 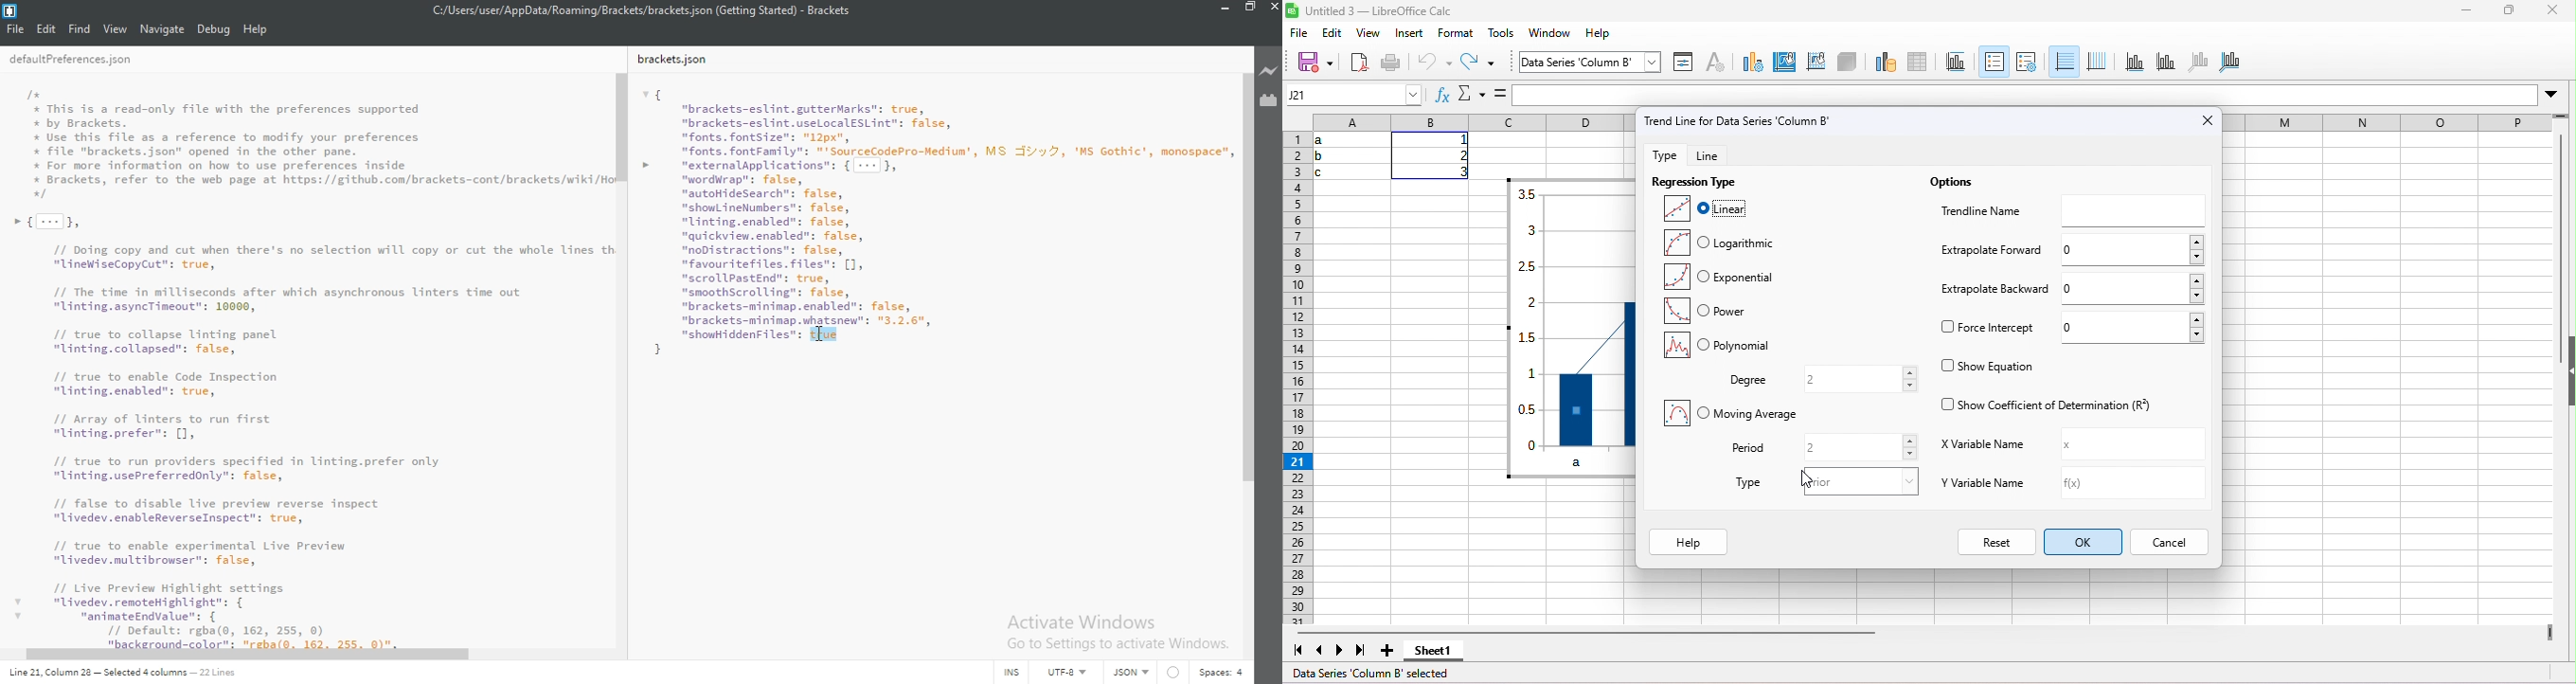 I want to click on y axis, so click(x=2172, y=62).